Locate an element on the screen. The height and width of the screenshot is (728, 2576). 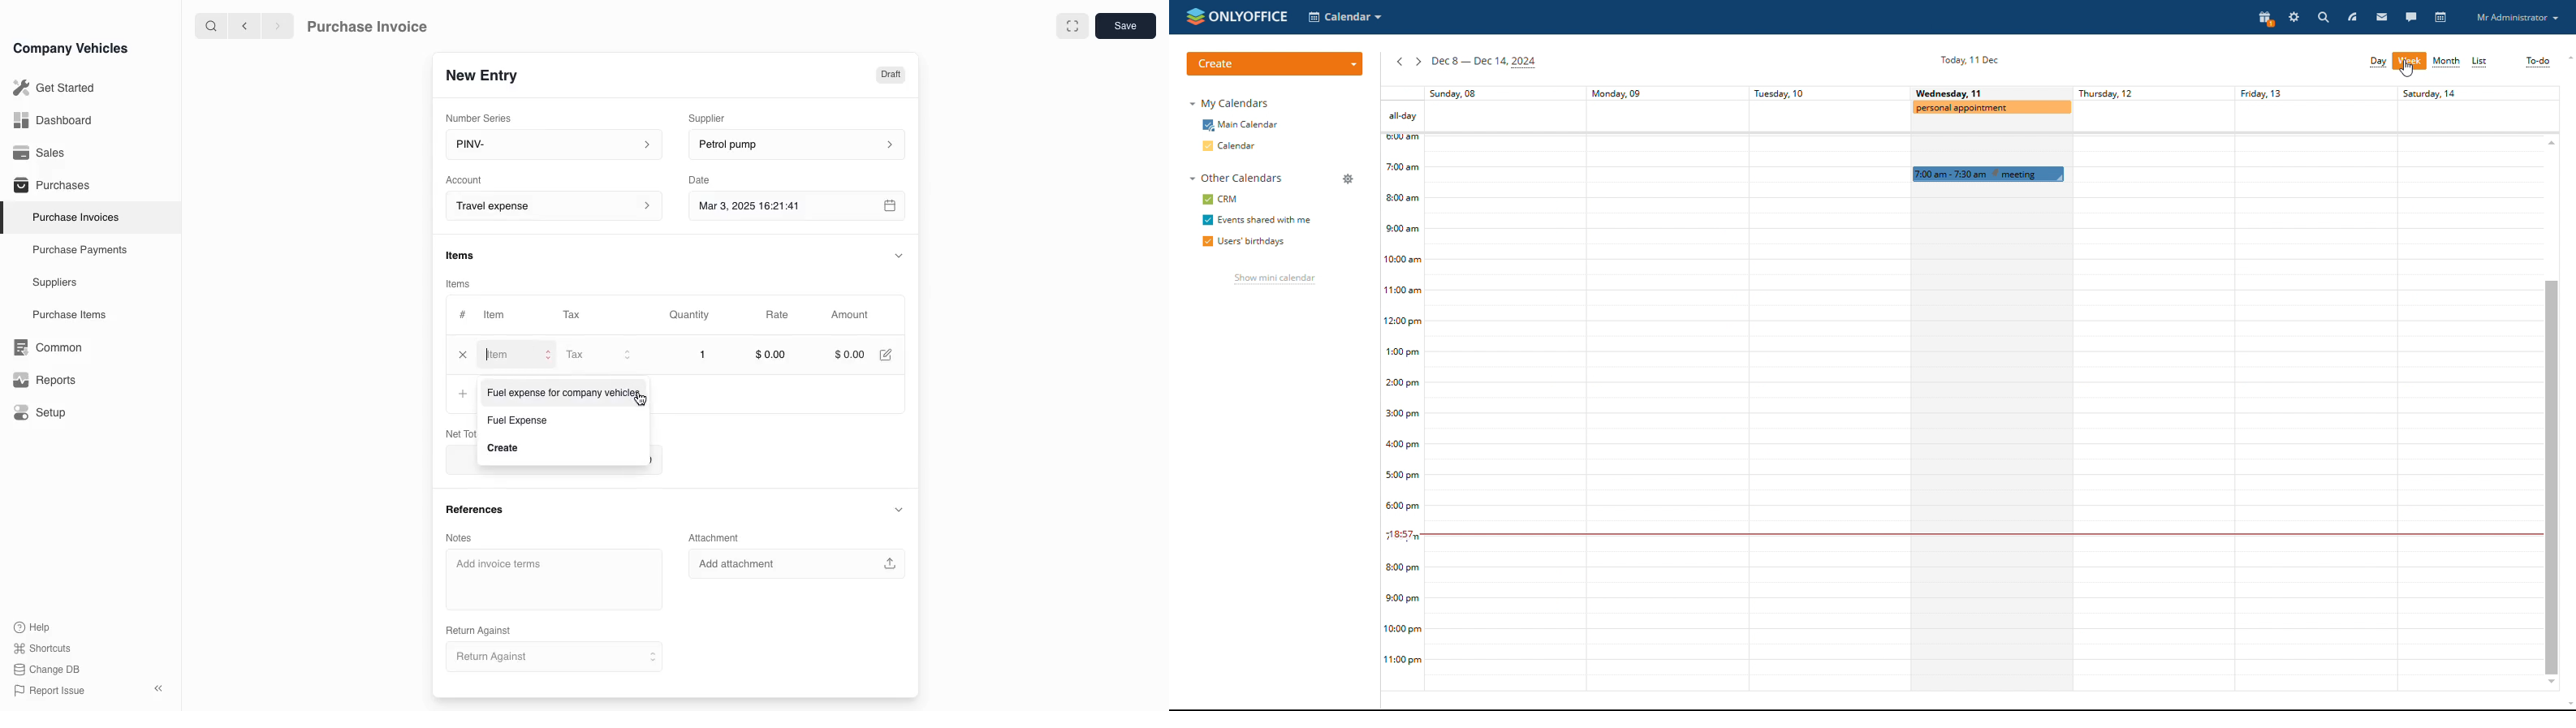
previous is located at coordinates (243, 25).